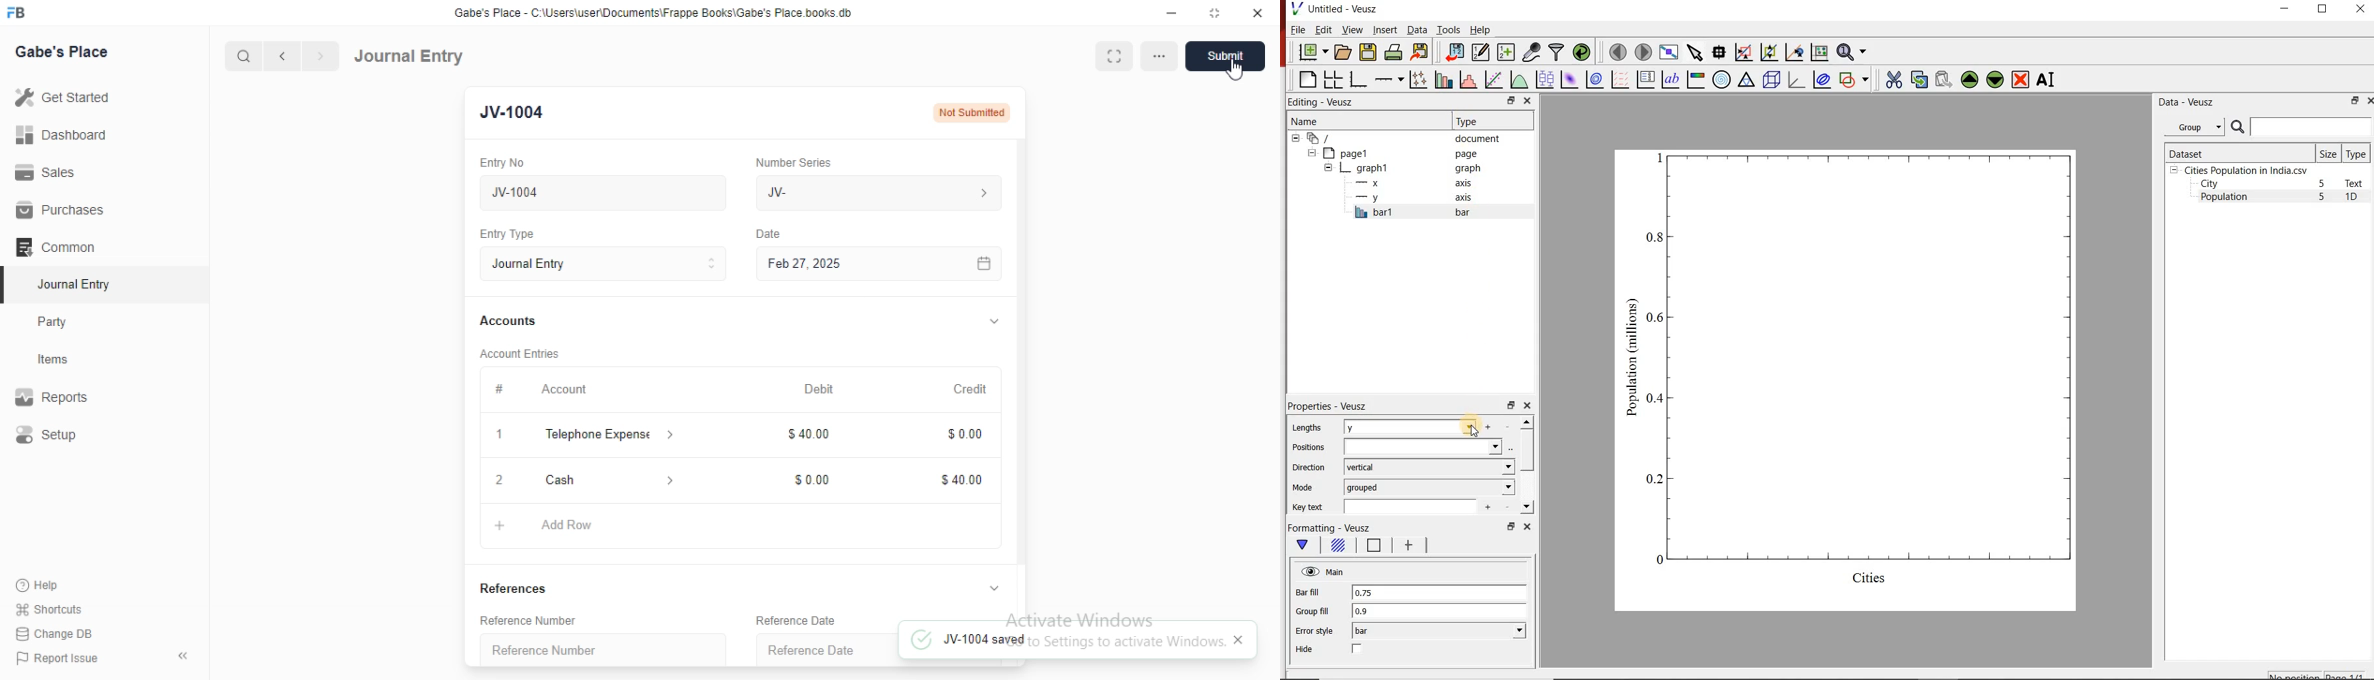 This screenshot has height=700, width=2380. Describe the element at coordinates (498, 480) in the screenshot. I see `2` at that location.